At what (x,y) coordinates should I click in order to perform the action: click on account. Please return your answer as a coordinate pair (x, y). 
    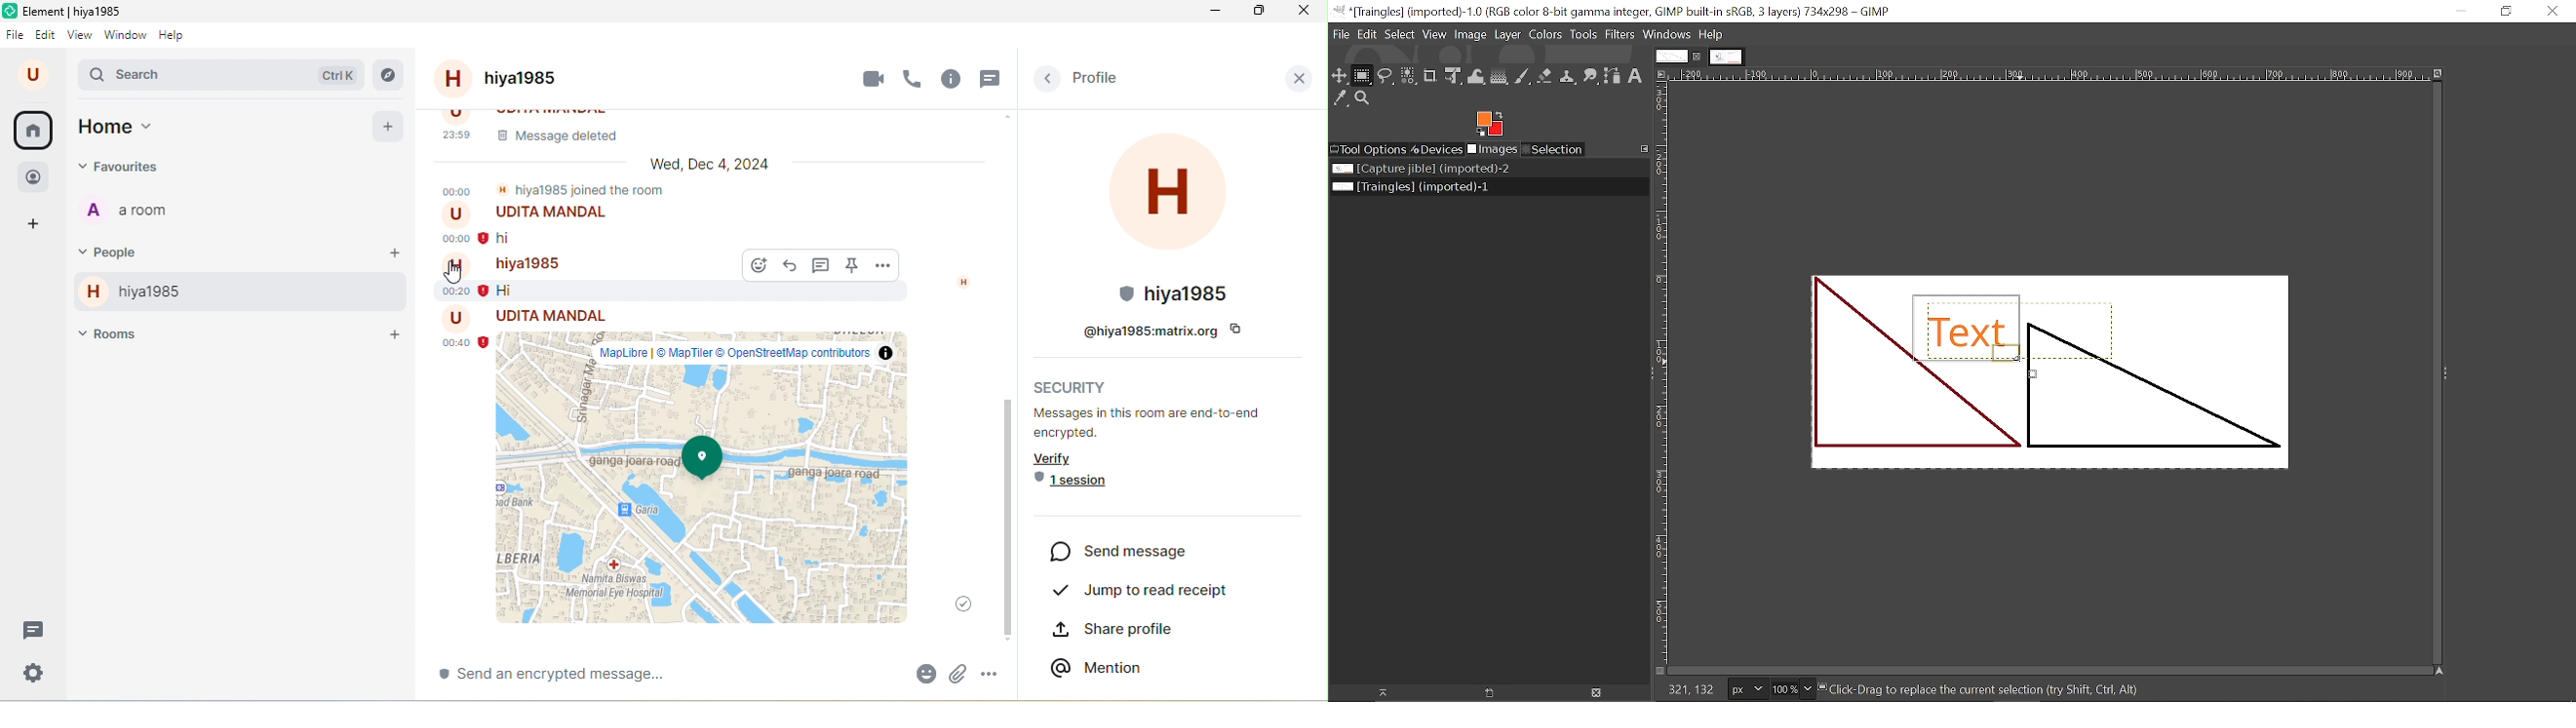
    Looking at the image, I should click on (33, 76).